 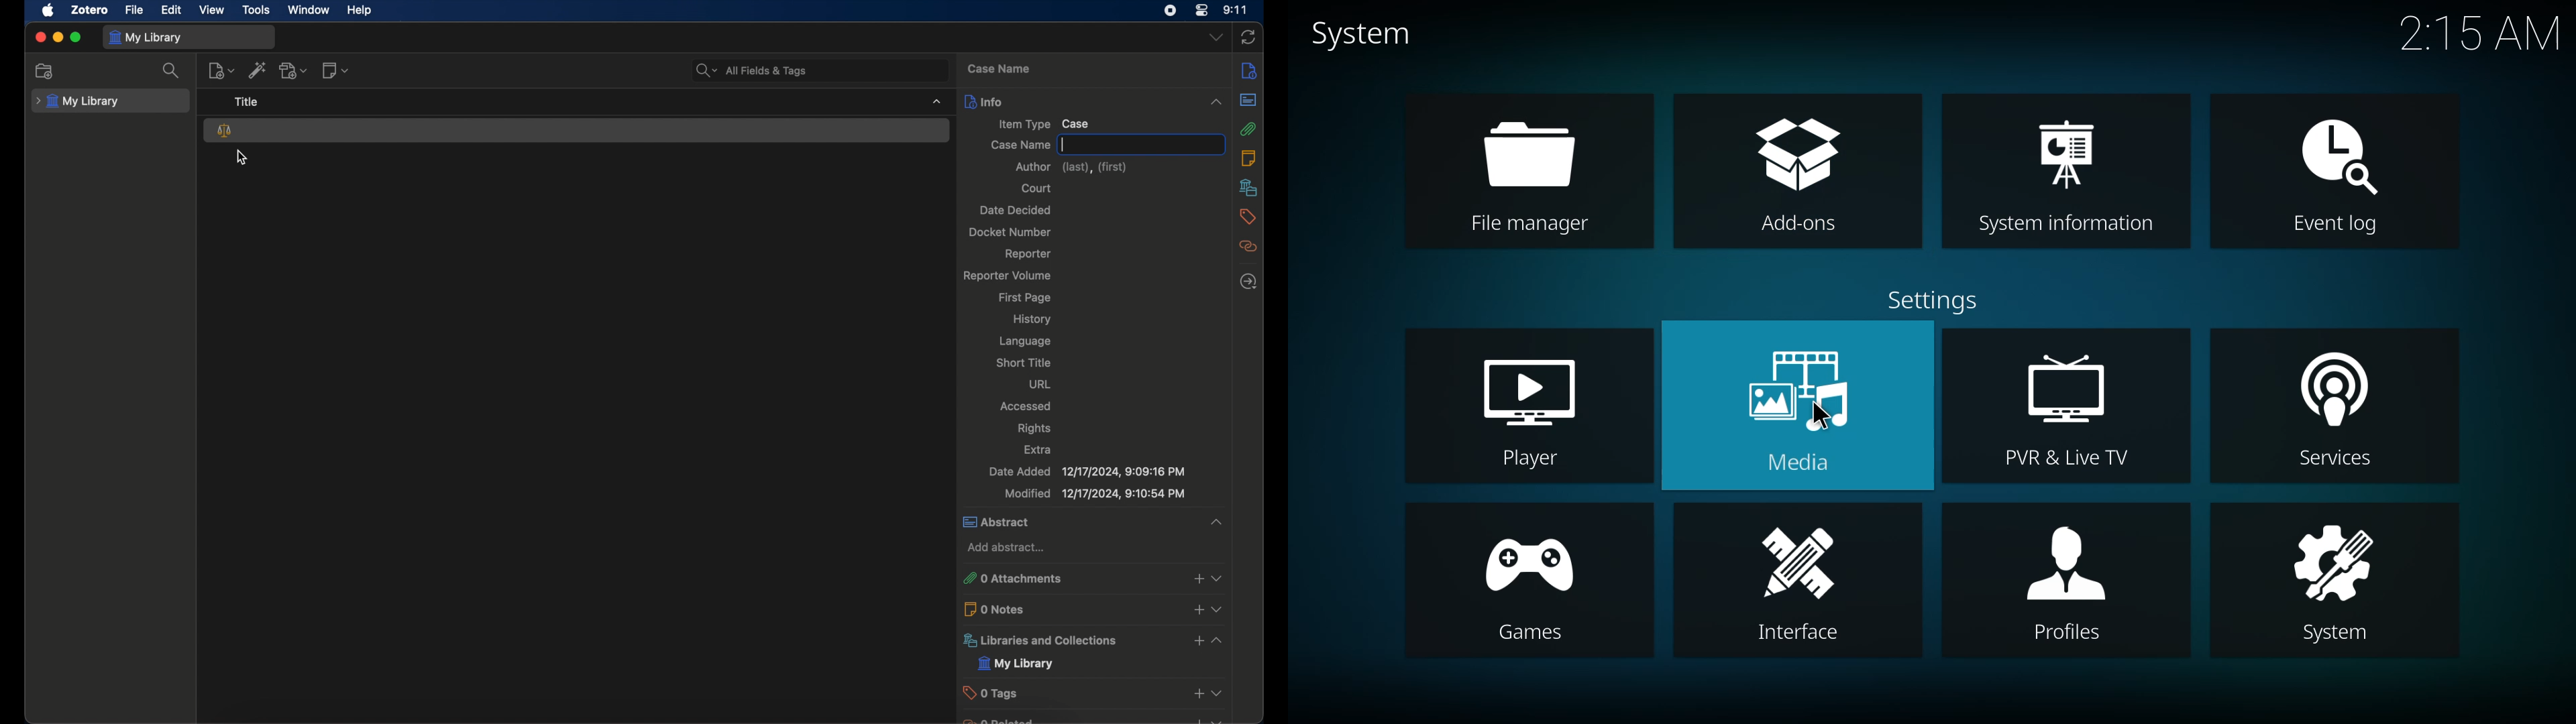 I want to click on extra, so click(x=1038, y=450).